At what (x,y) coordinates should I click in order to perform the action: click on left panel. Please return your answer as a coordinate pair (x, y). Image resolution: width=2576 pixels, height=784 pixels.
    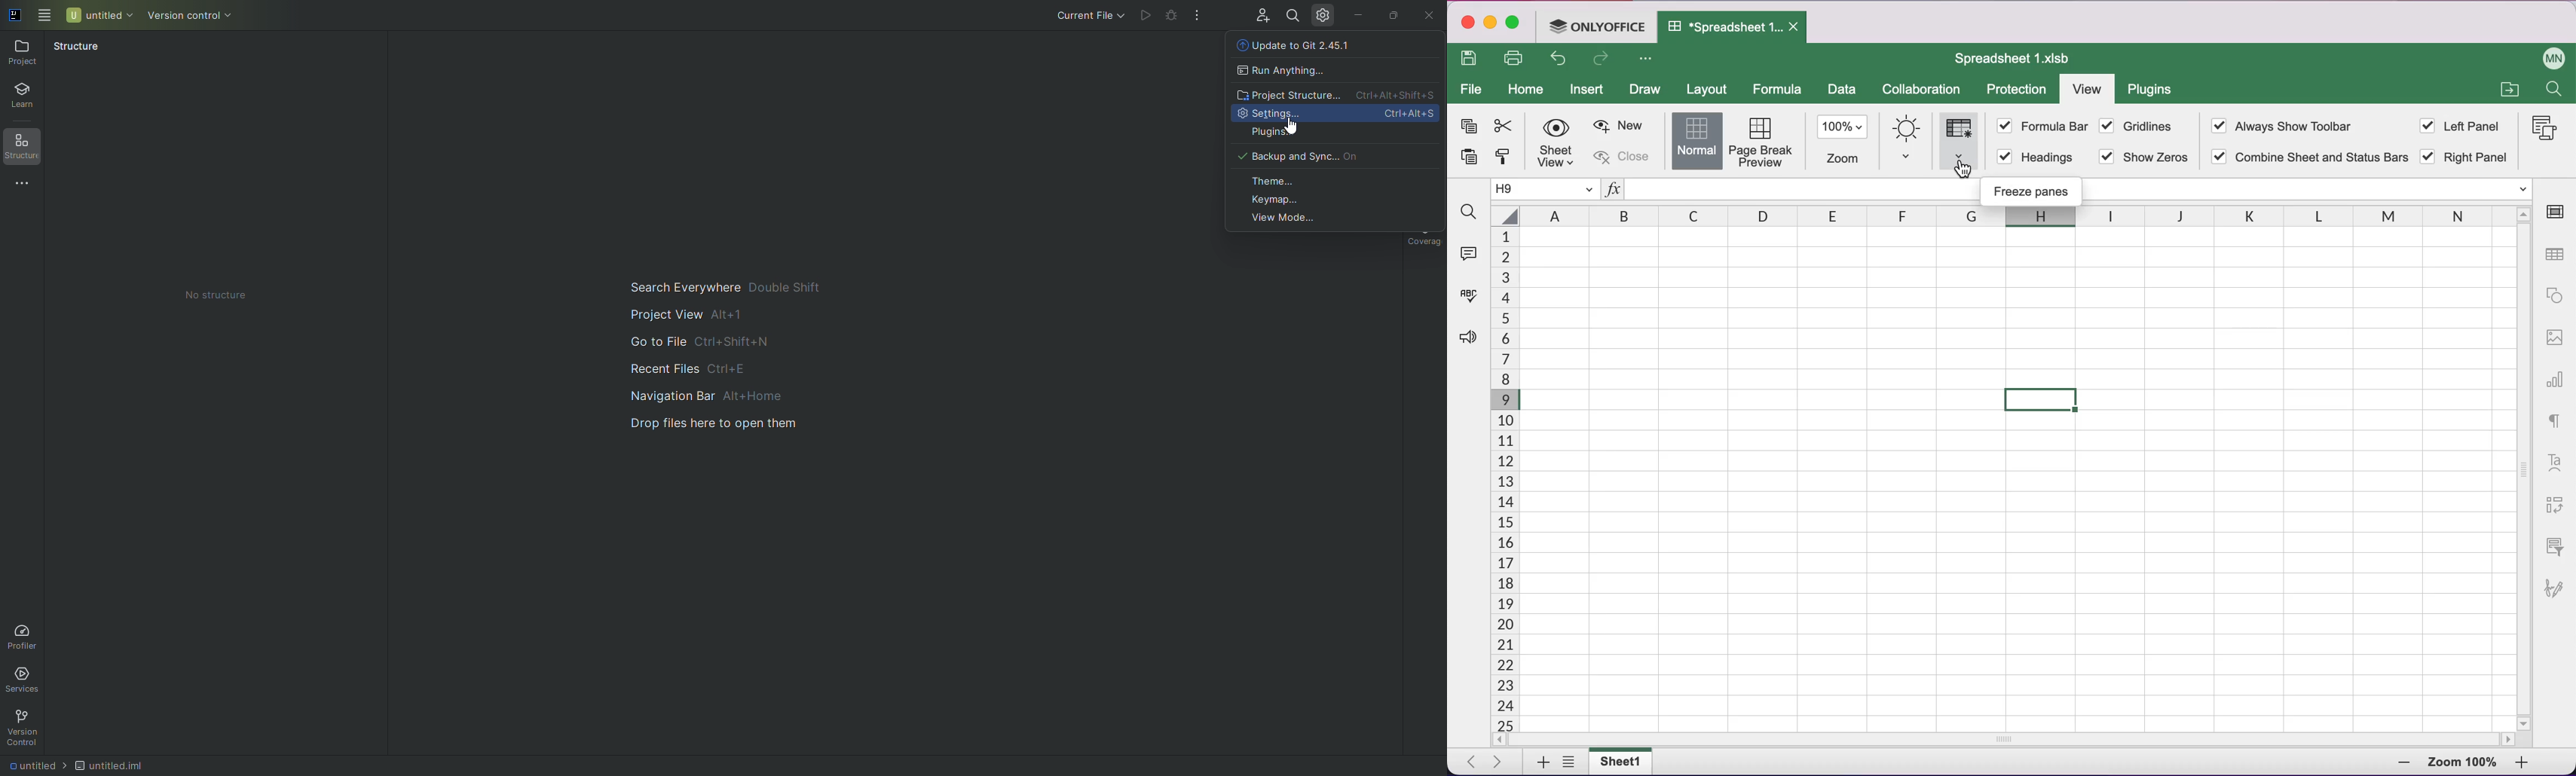
    Looking at the image, I should click on (2464, 126).